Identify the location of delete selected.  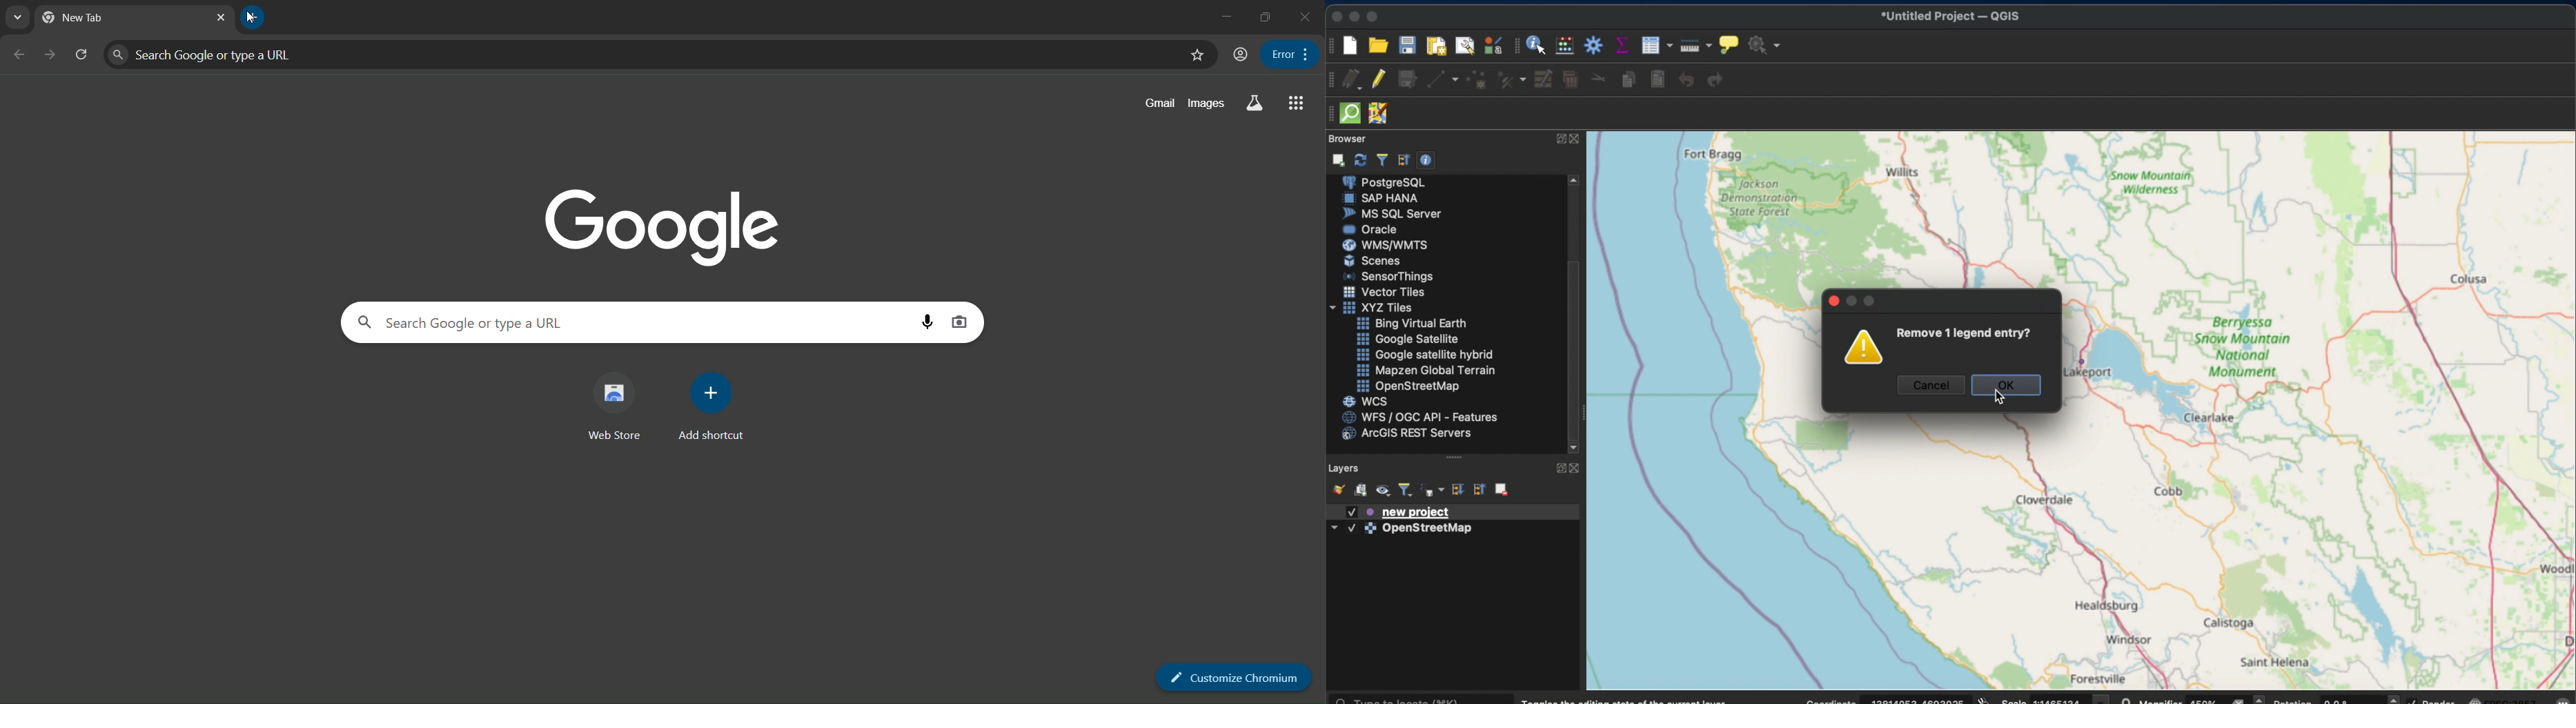
(1572, 80).